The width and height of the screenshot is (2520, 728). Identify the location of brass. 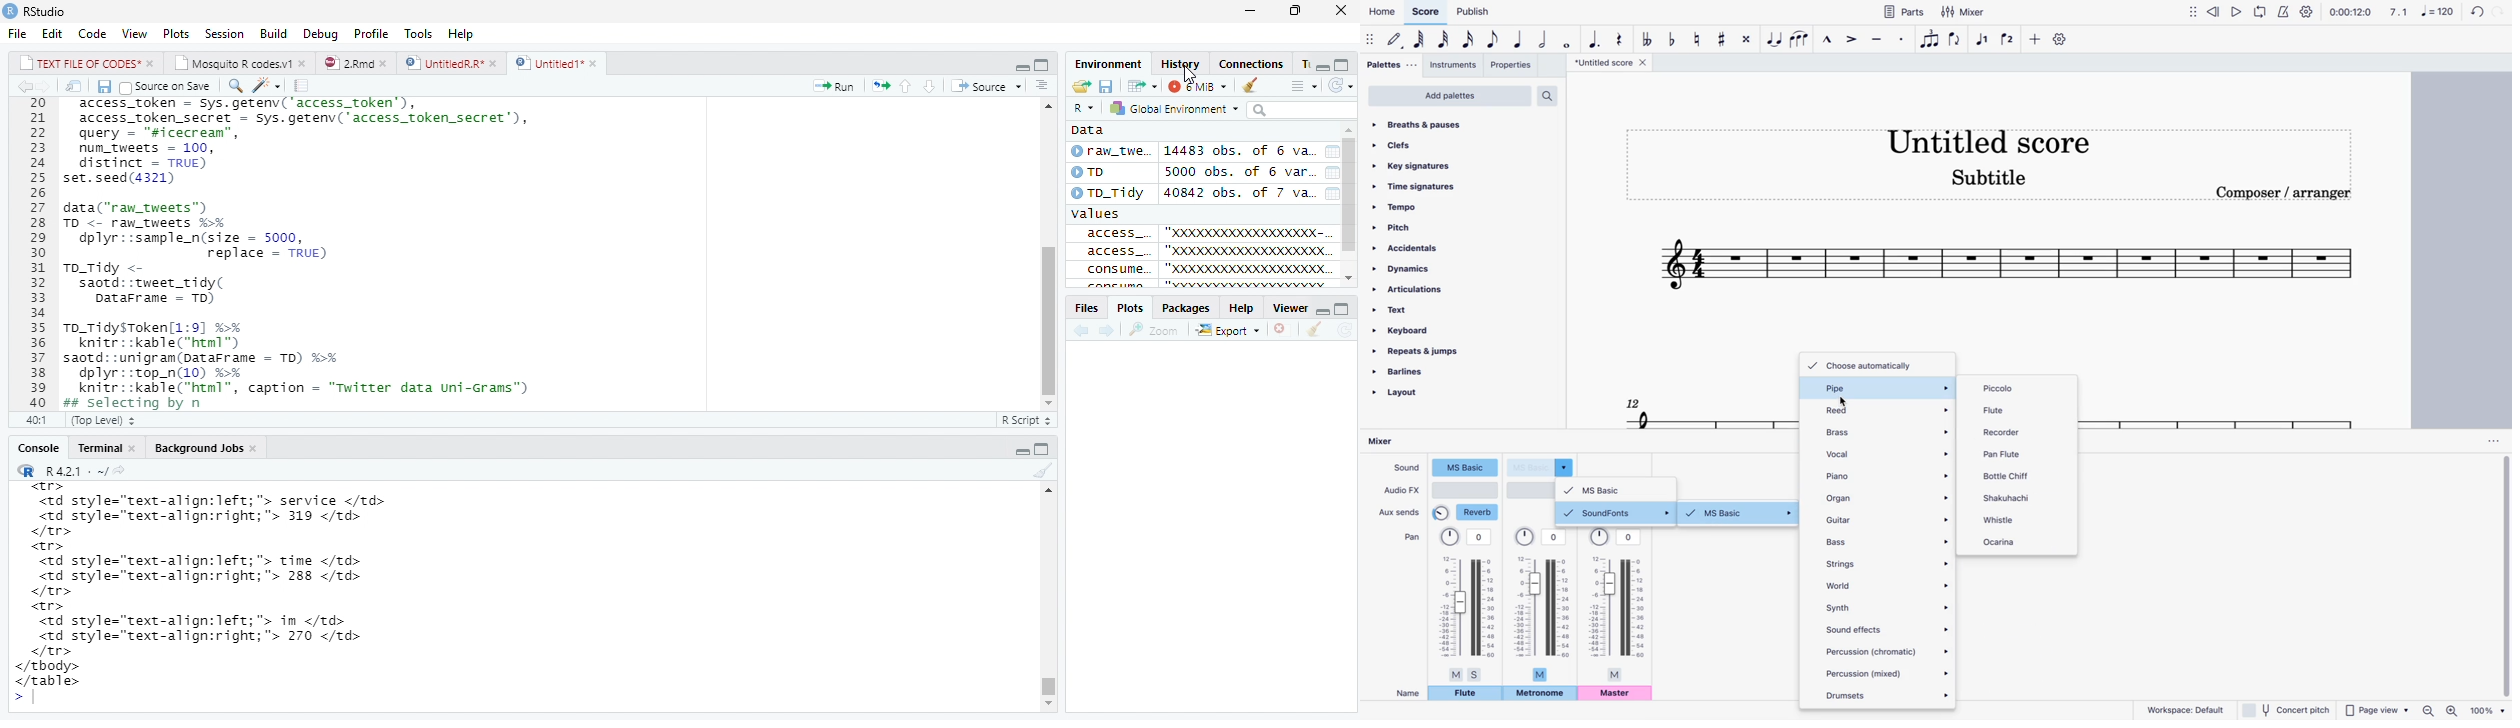
(1885, 430).